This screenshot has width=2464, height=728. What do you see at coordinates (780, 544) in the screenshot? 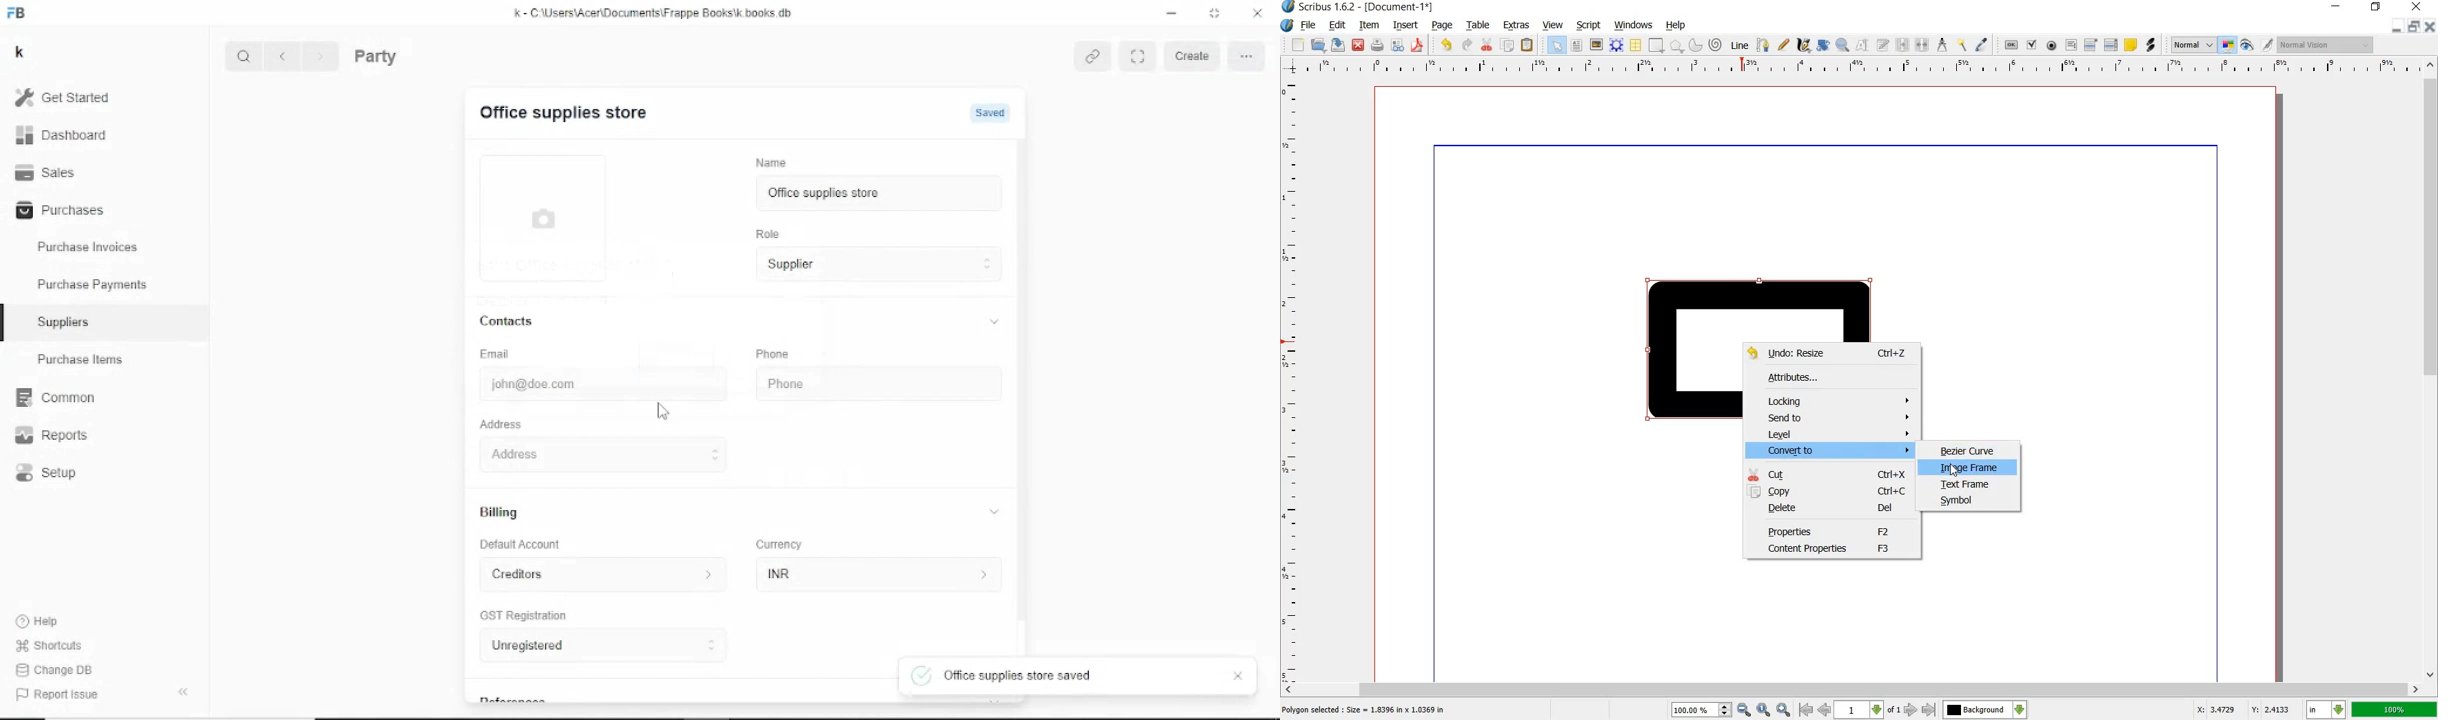
I see `Currency` at bounding box center [780, 544].